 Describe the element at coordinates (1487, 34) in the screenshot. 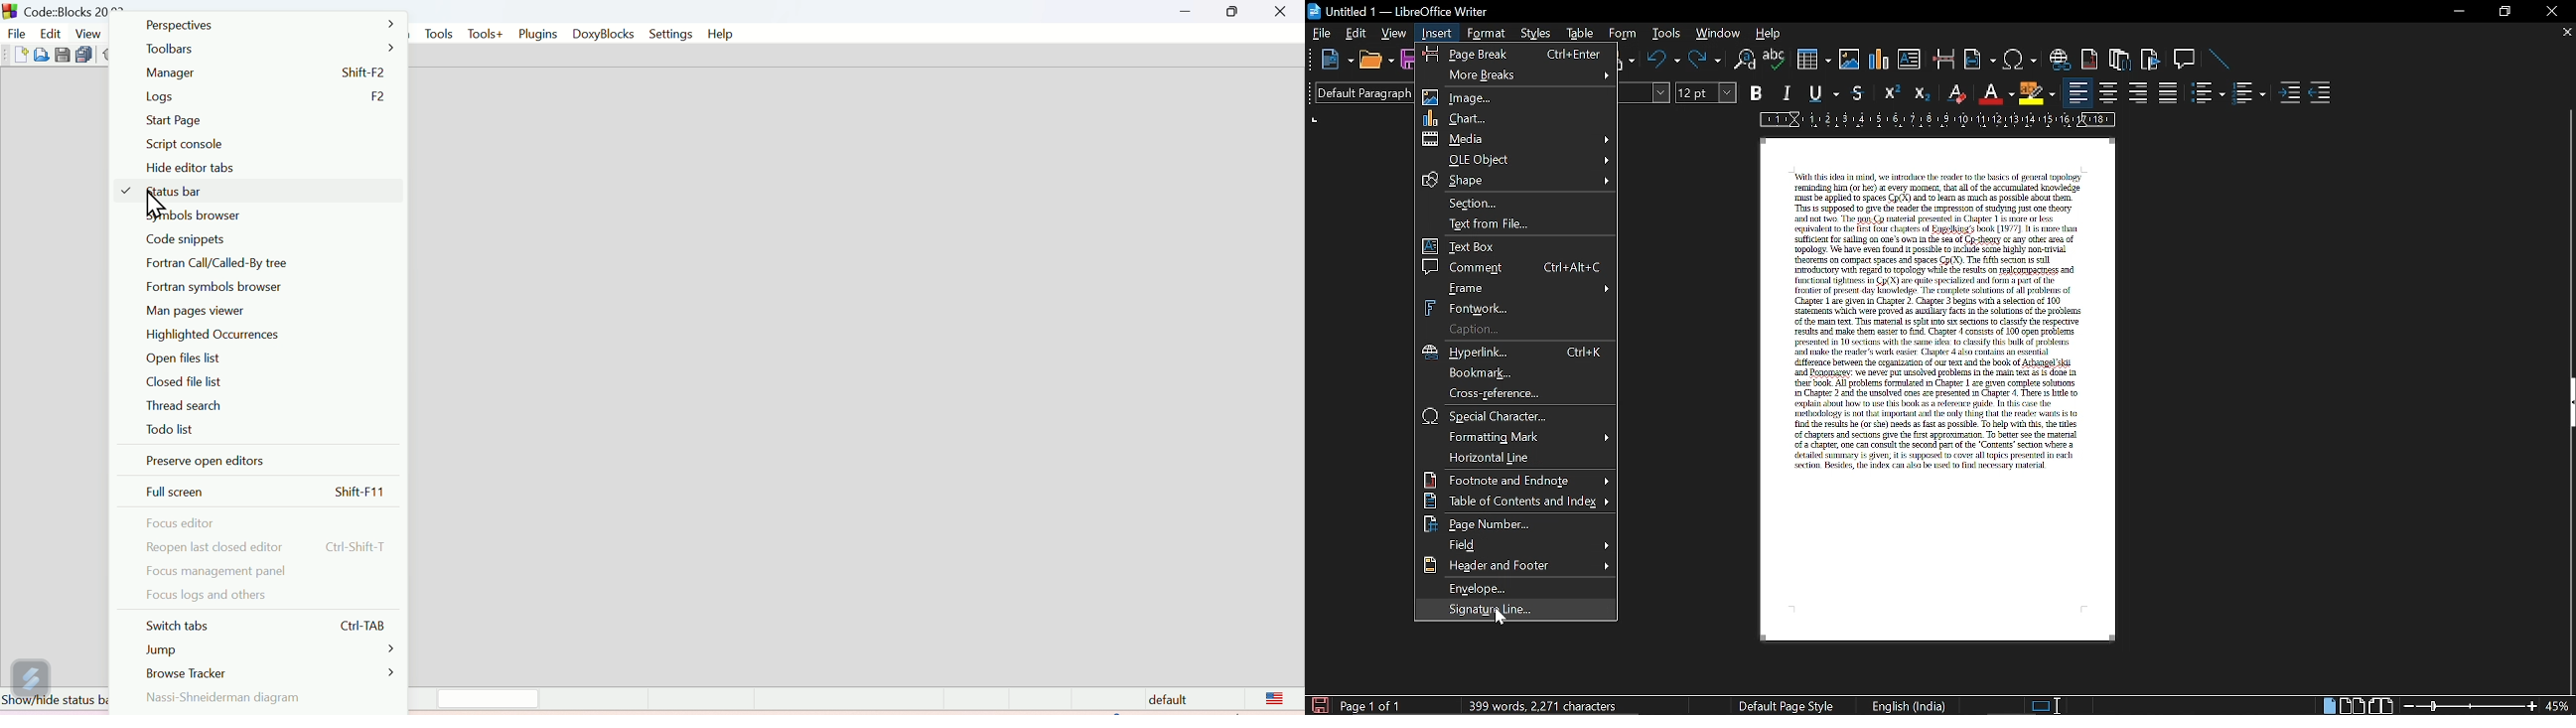

I see `format` at that location.